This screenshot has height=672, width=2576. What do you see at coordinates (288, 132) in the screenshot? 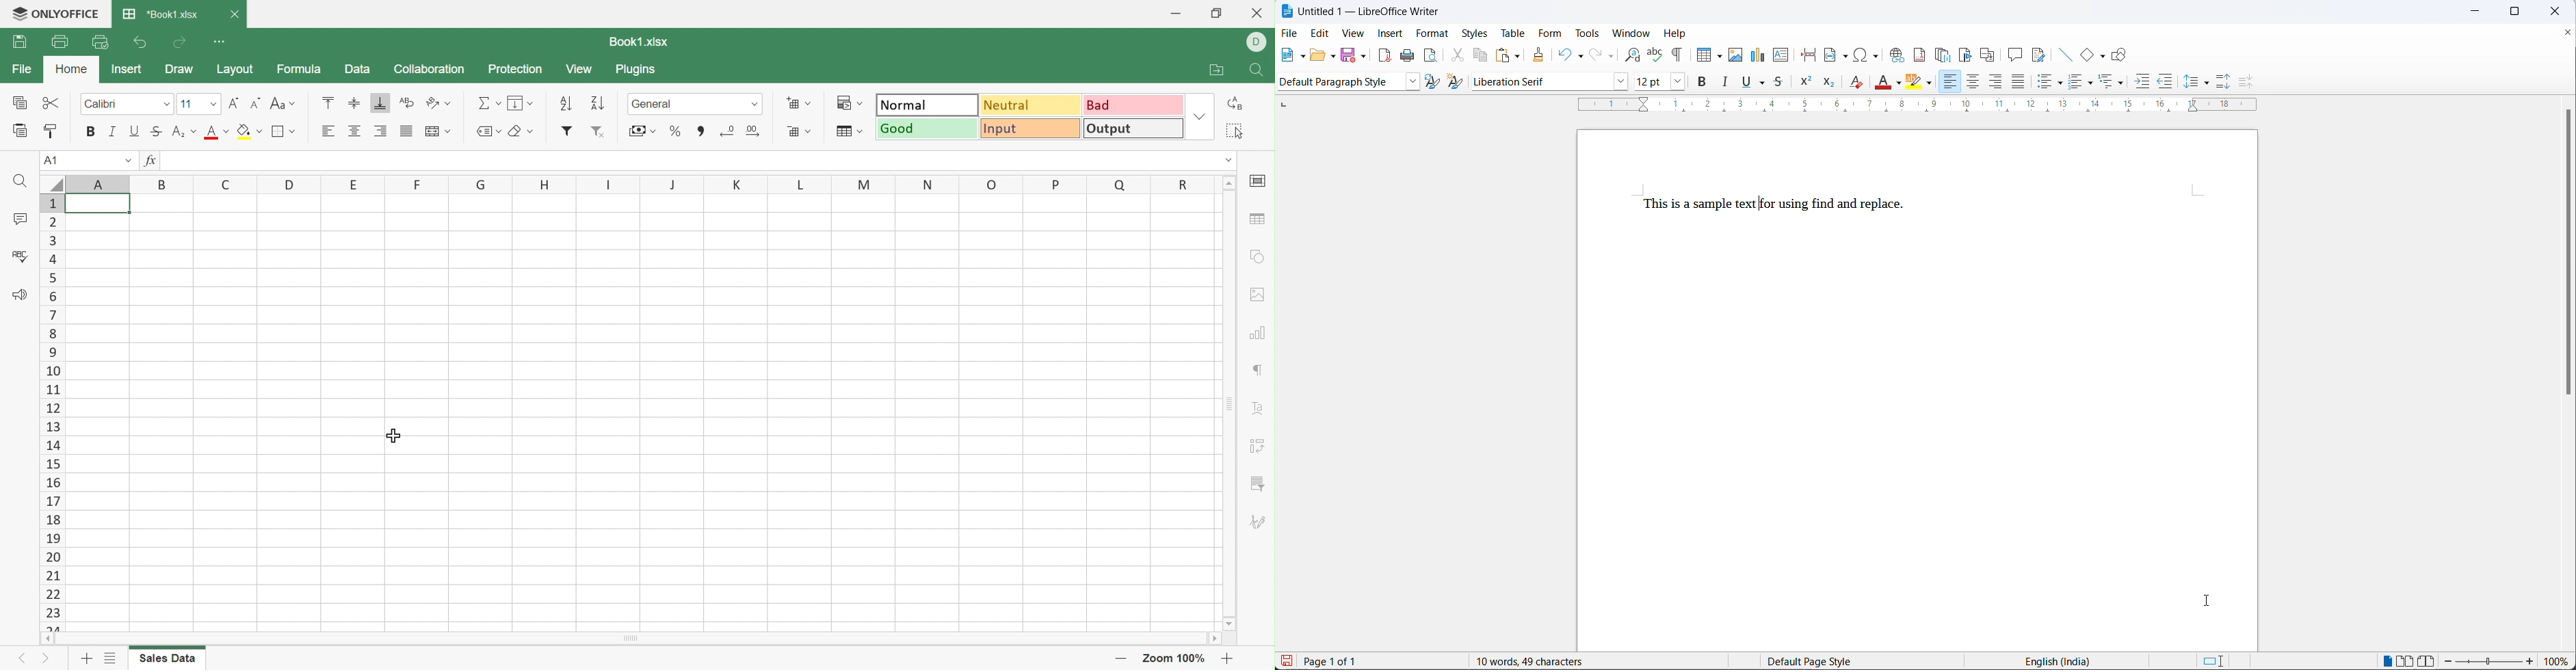
I see `Borders` at bounding box center [288, 132].